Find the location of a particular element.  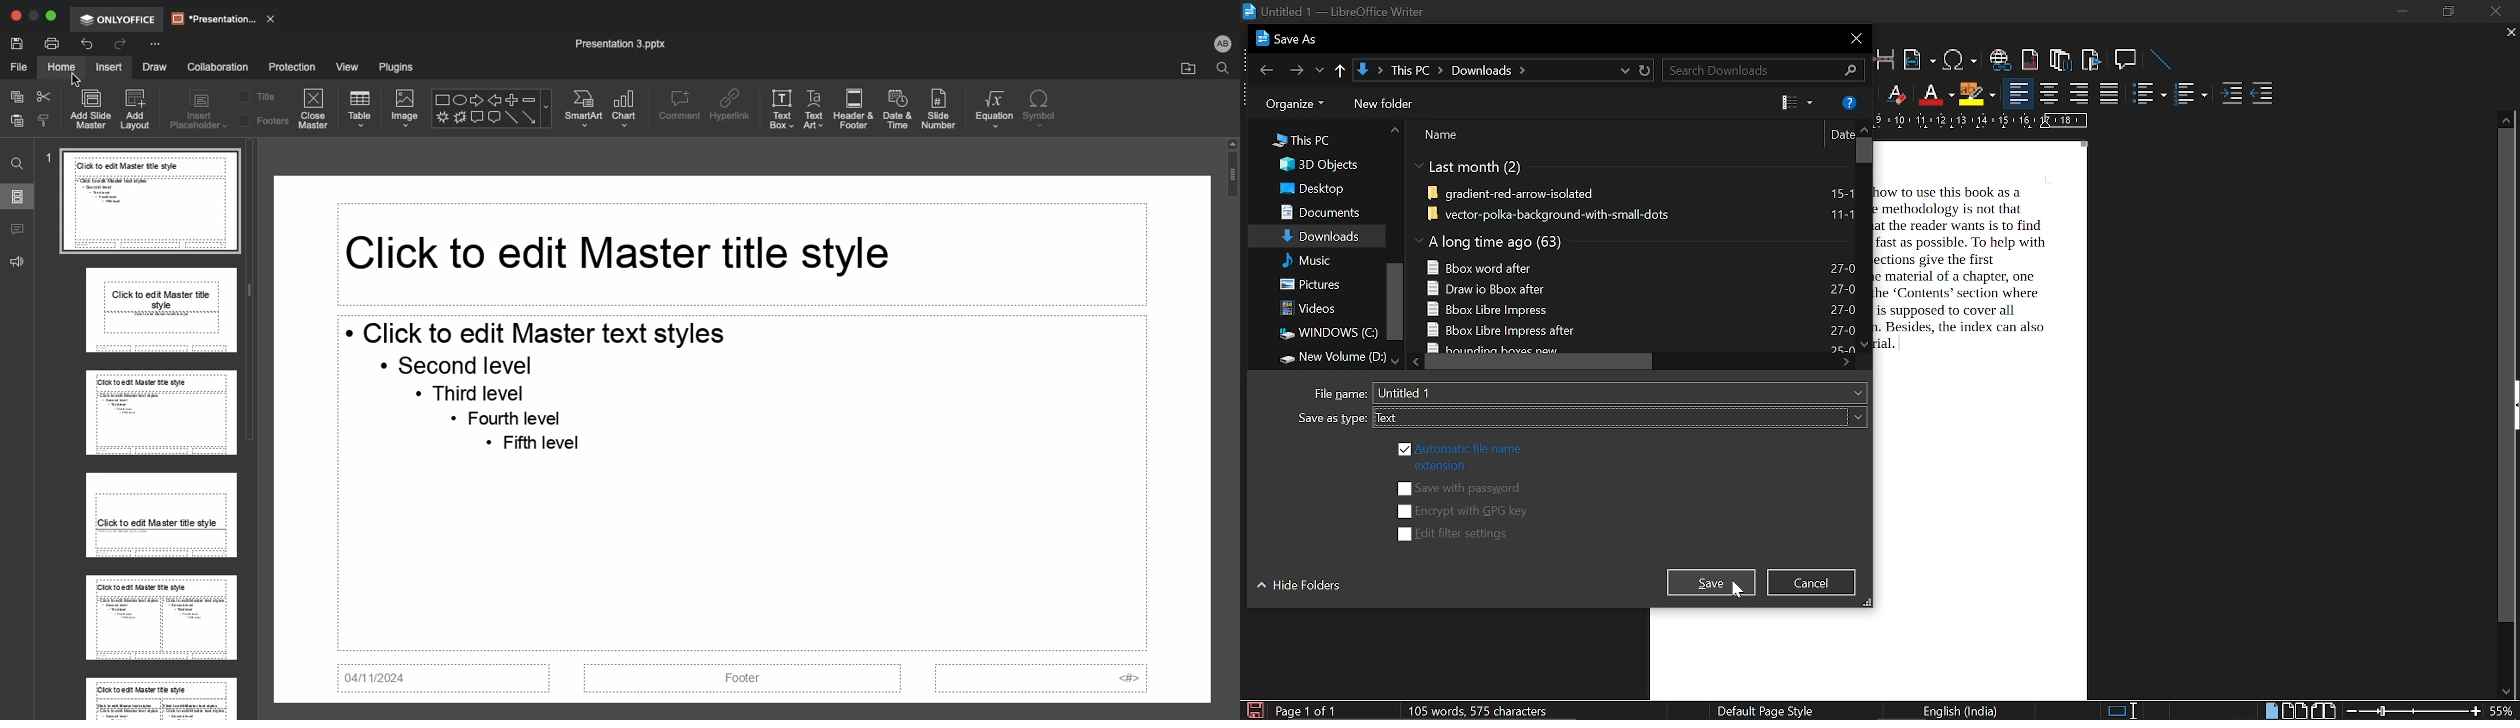

move up is located at coordinates (1395, 131).